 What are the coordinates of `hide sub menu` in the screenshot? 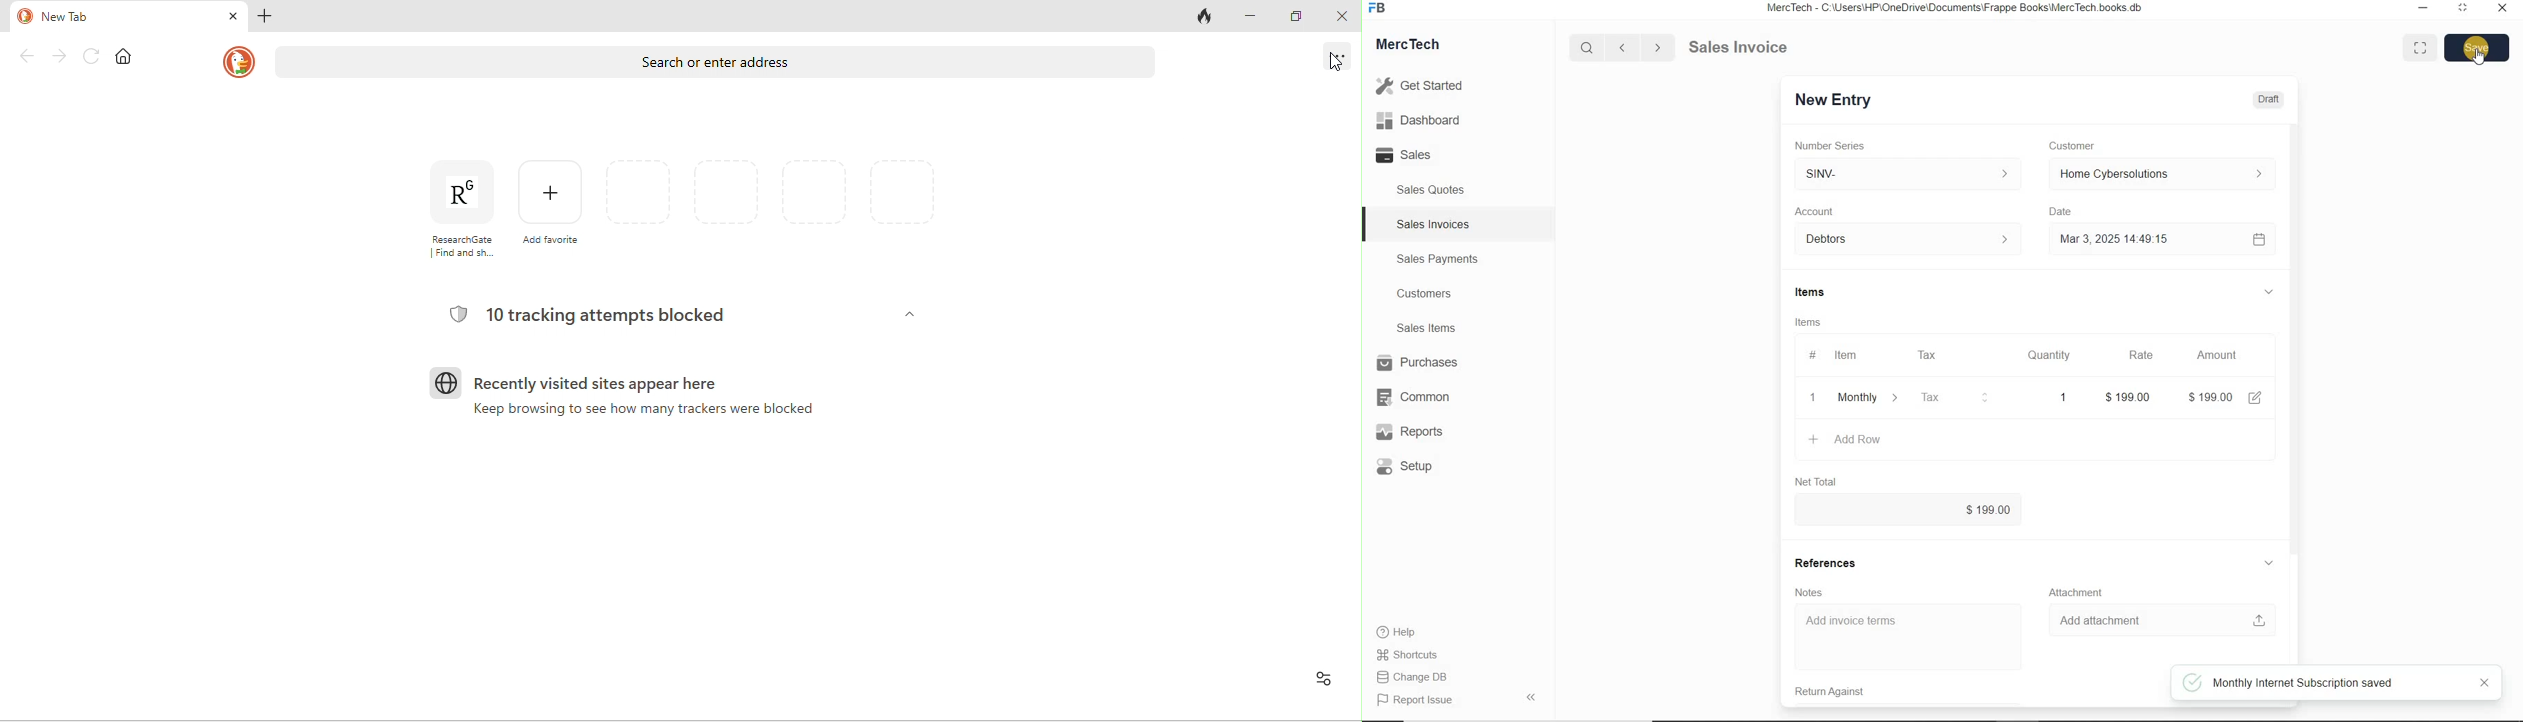 It's located at (2268, 291).